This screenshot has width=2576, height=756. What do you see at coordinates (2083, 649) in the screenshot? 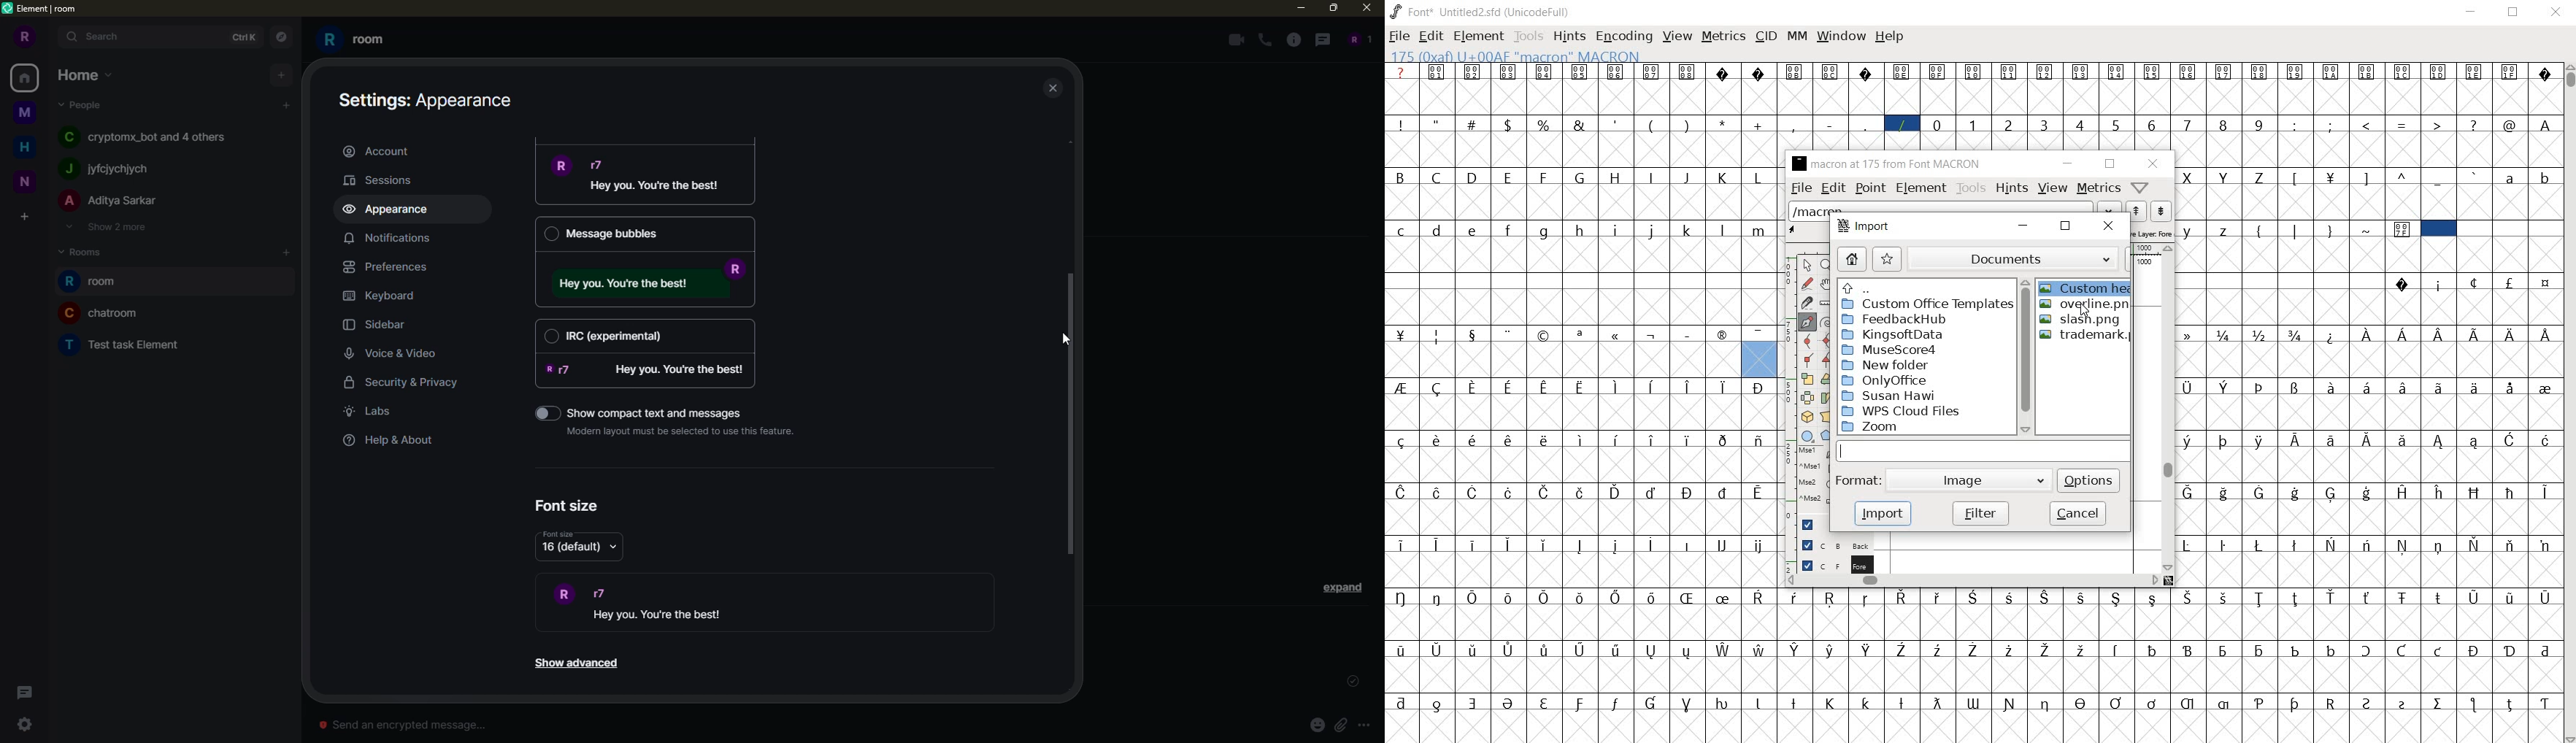
I see `Symbol` at bounding box center [2083, 649].